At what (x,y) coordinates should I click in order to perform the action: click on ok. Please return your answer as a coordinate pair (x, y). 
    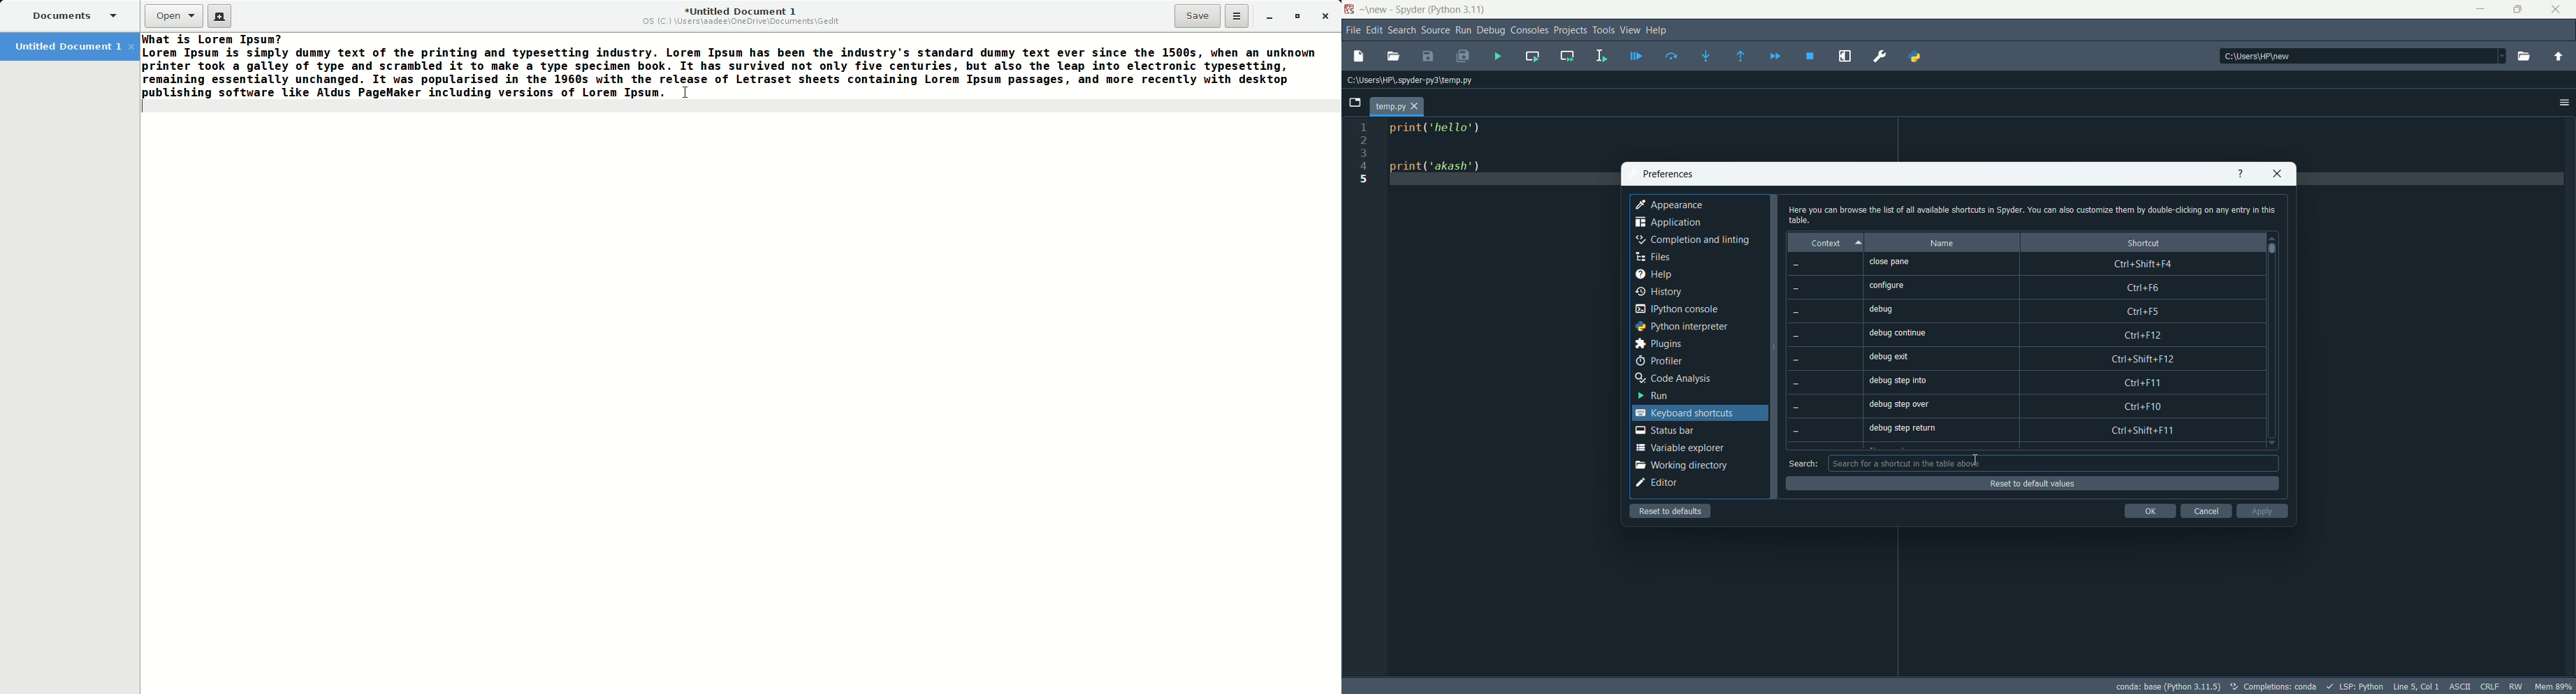
    Looking at the image, I should click on (2149, 511).